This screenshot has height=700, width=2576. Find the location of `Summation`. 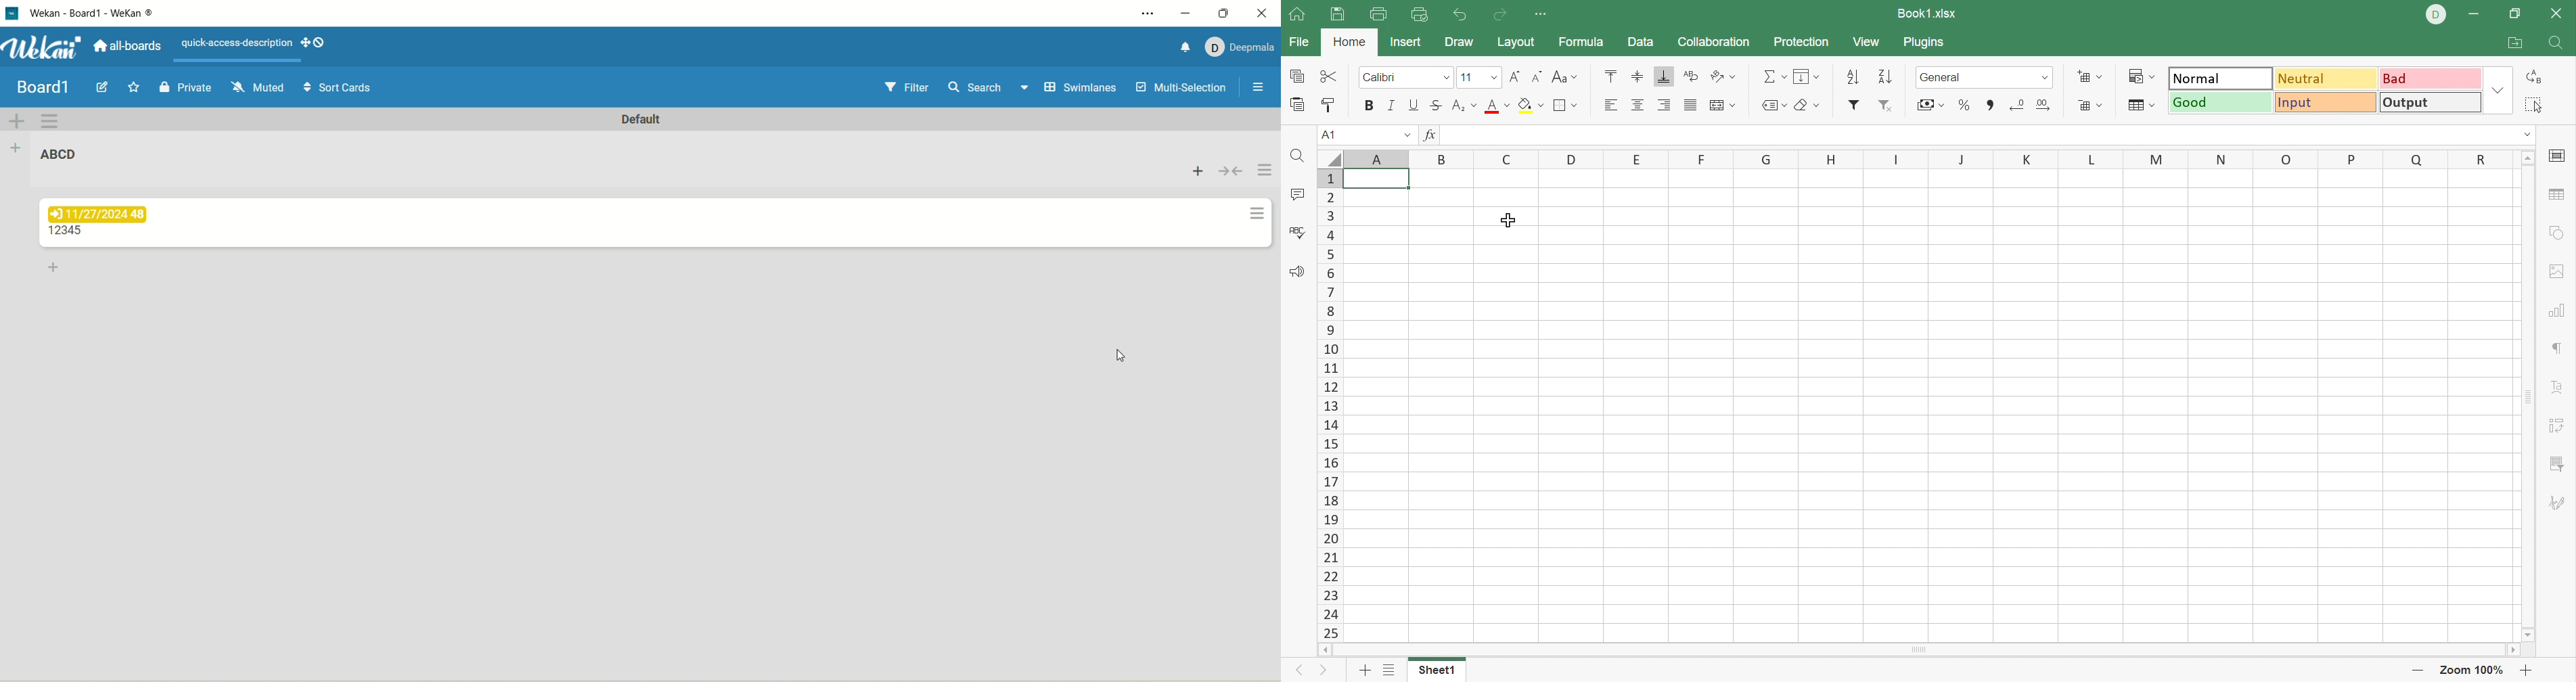

Summation is located at coordinates (1772, 76).